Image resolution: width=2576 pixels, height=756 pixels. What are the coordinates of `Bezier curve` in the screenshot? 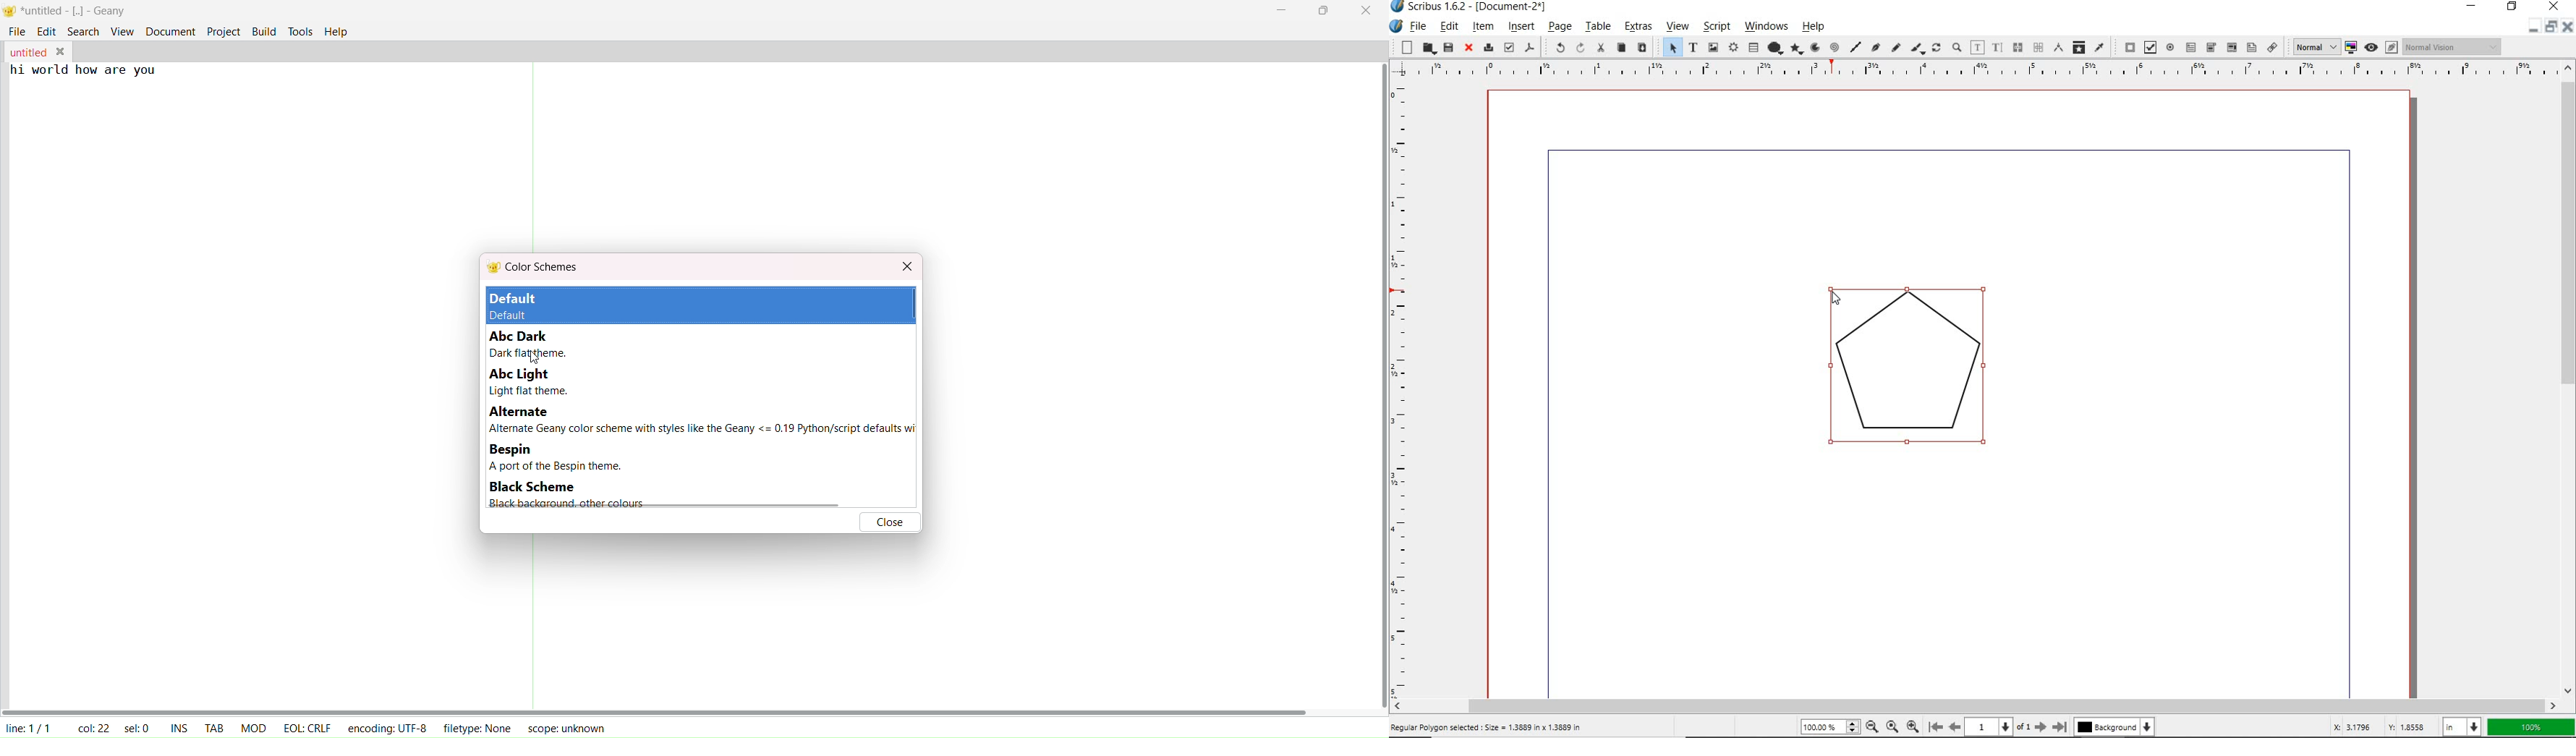 It's located at (1874, 47).